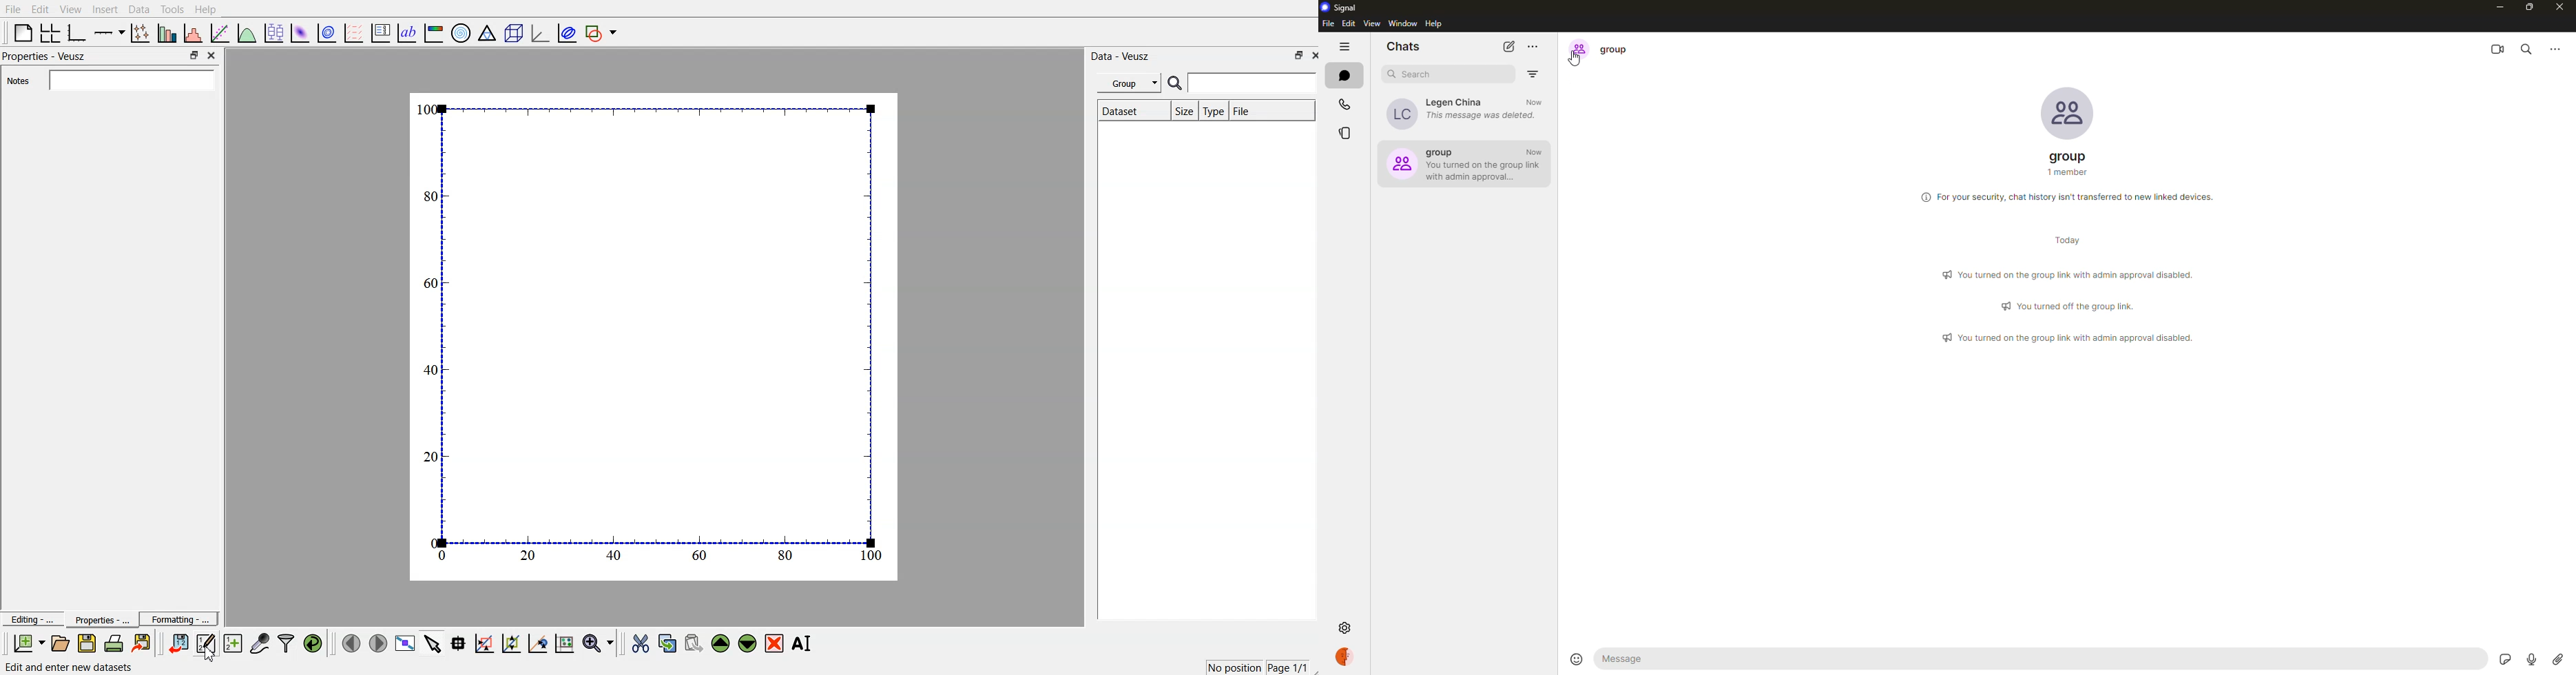  Describe the element at coordinates (103, 10) in the screenshot. I see `Insert` at that location.